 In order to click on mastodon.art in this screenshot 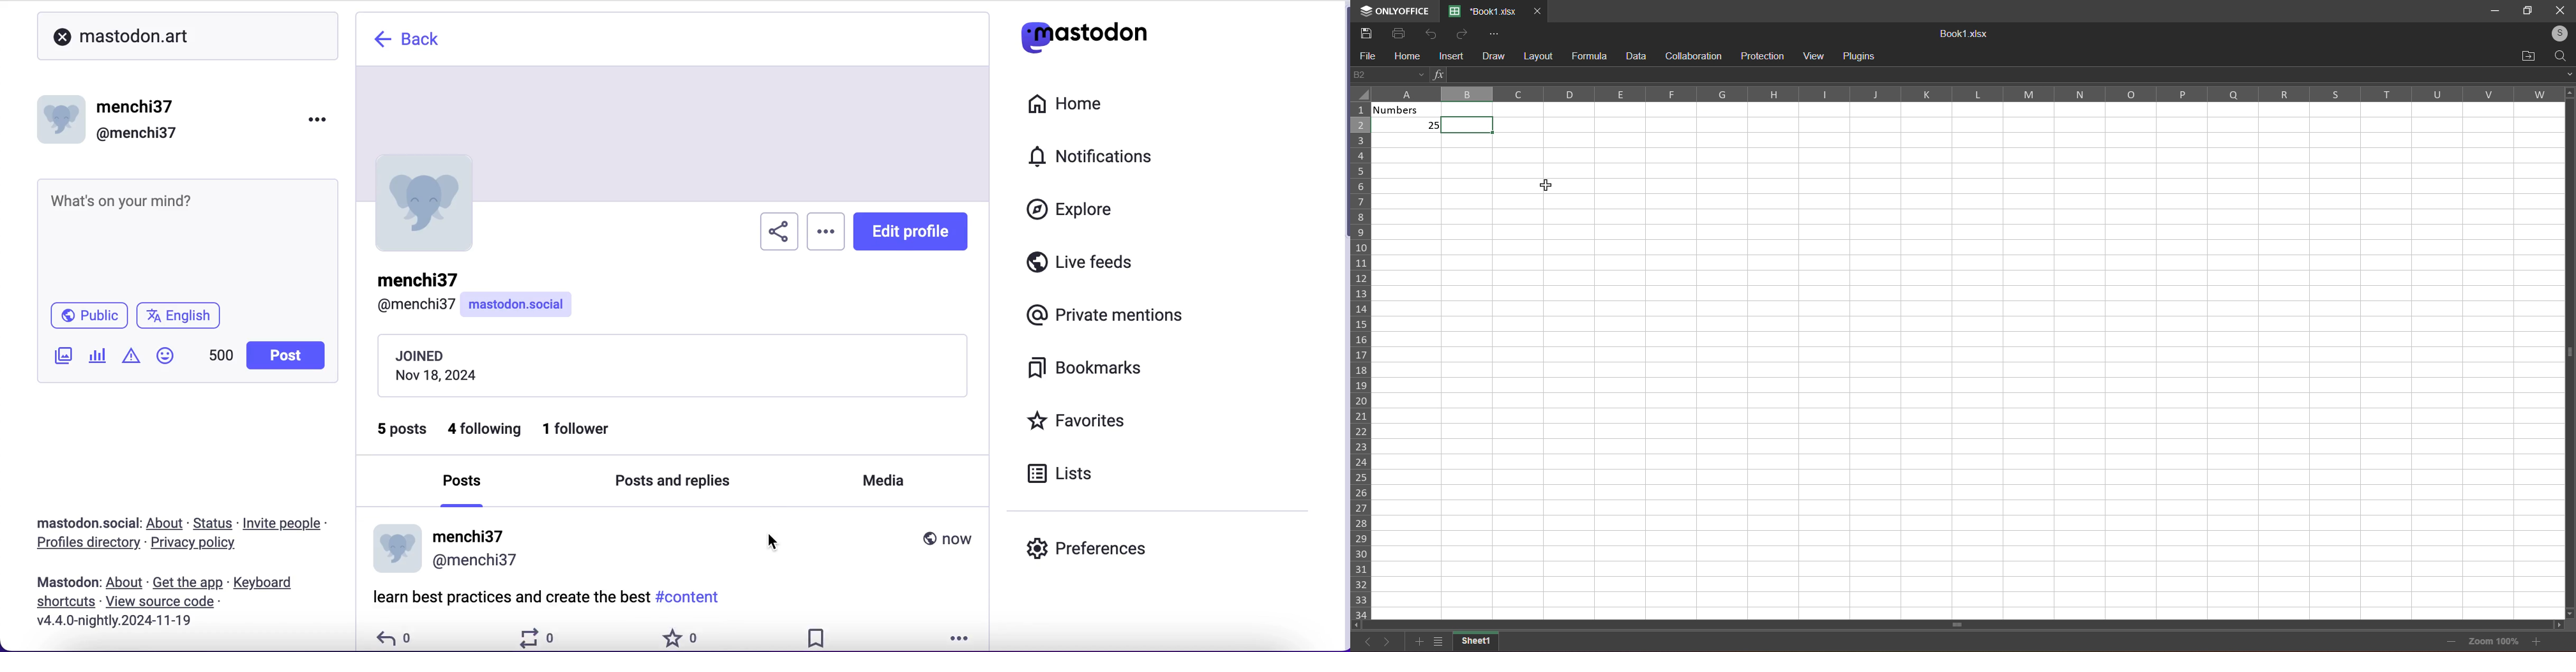, I will do `click(121, 34)`.